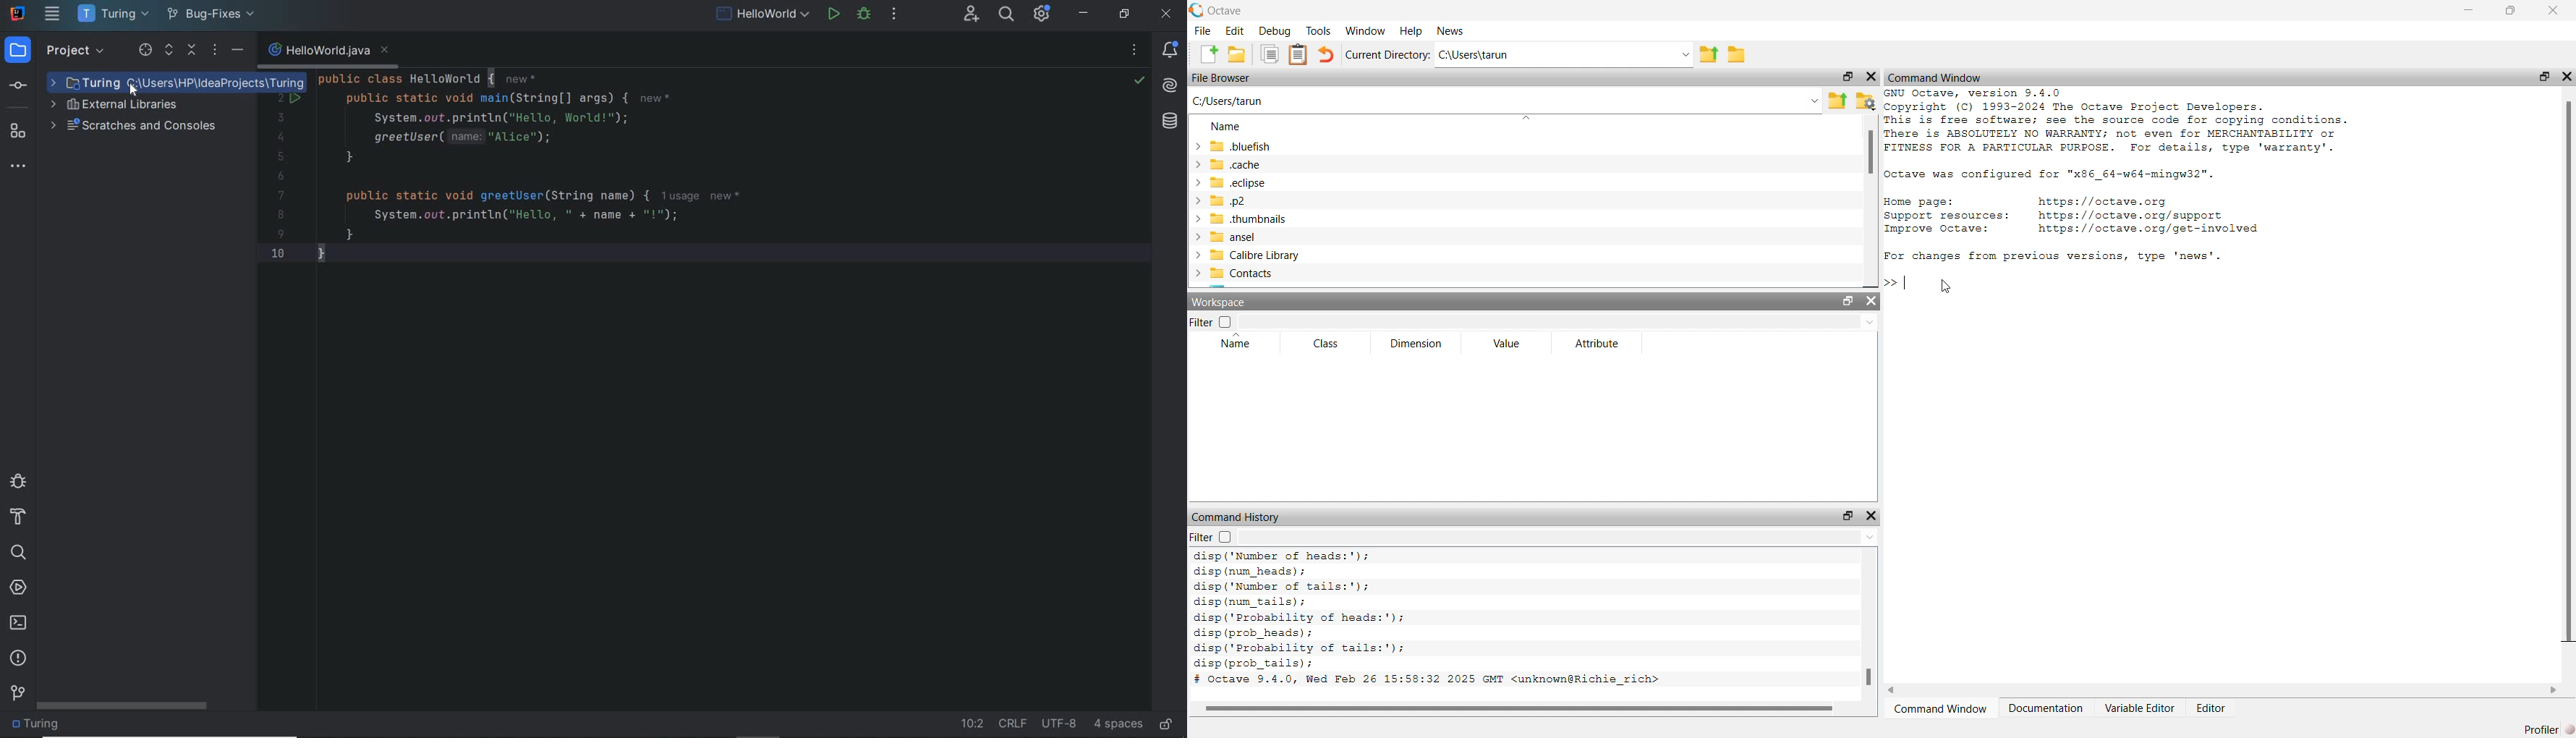  I want to click on File Browser, so click(1221, 77).